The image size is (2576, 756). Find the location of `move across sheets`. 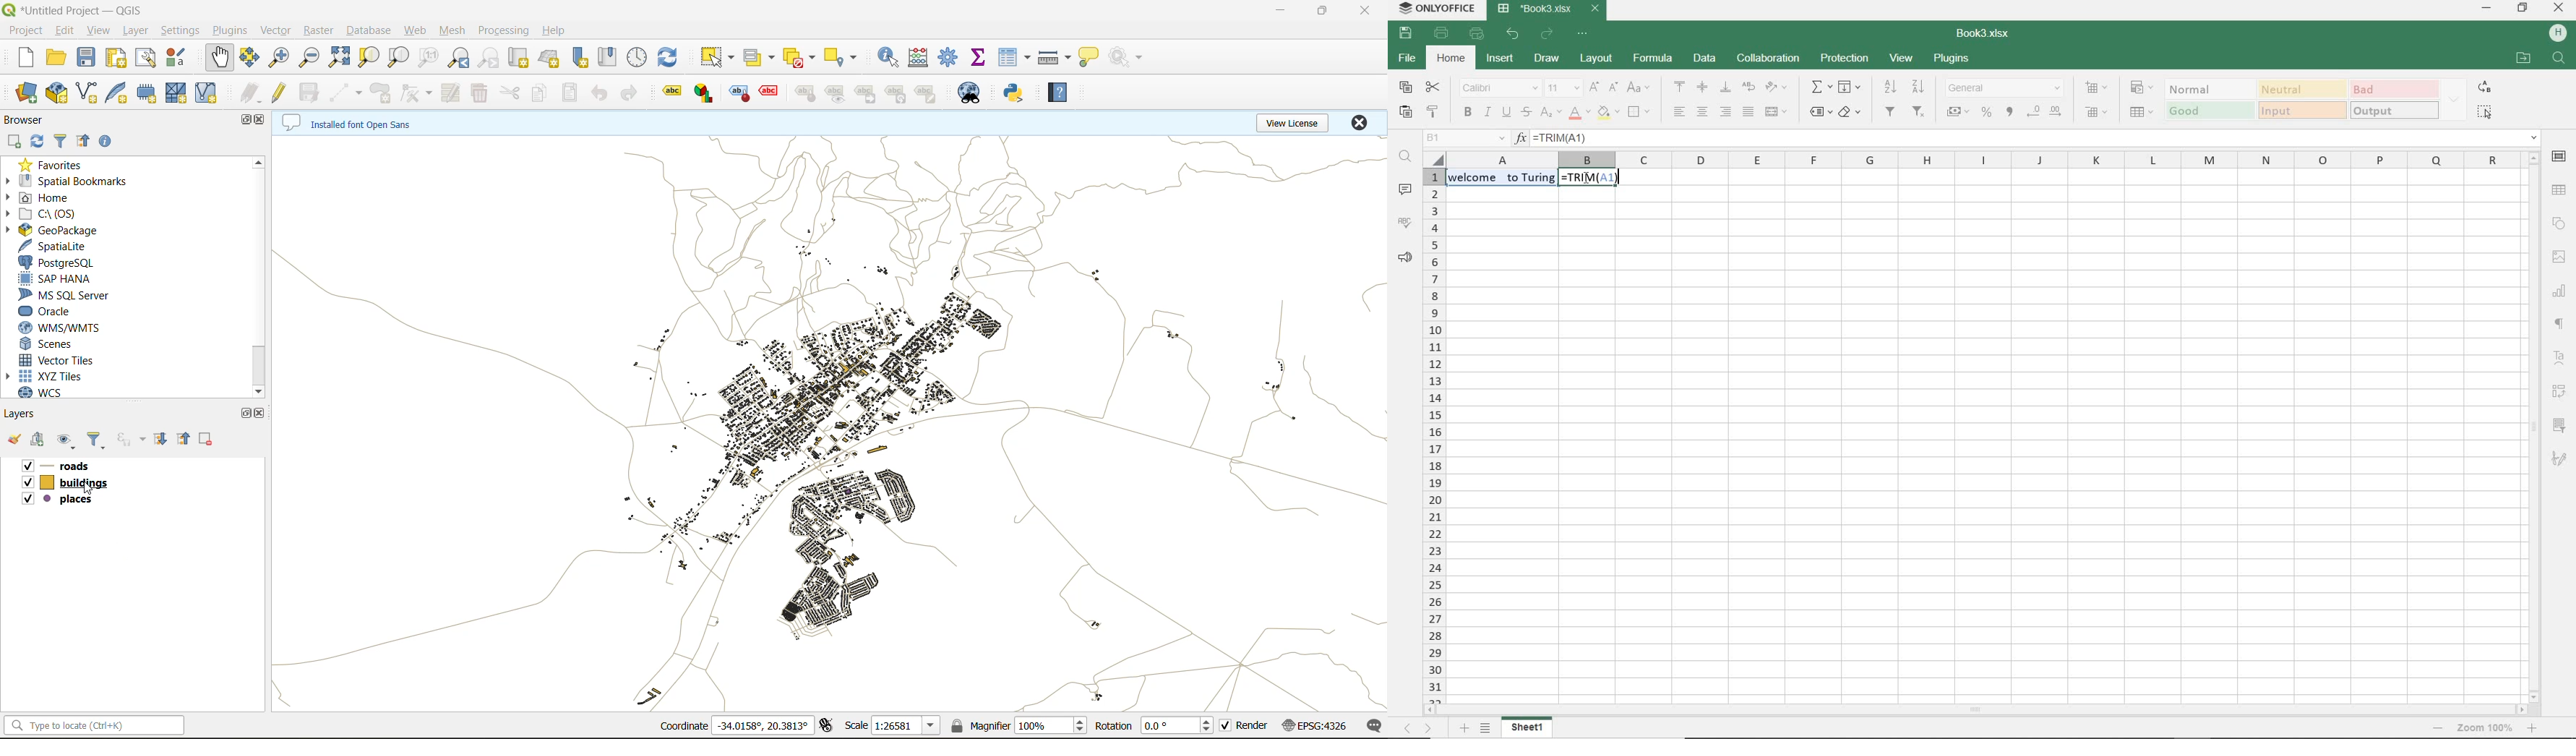

move across sheets is located at coordinates (1416, 727).